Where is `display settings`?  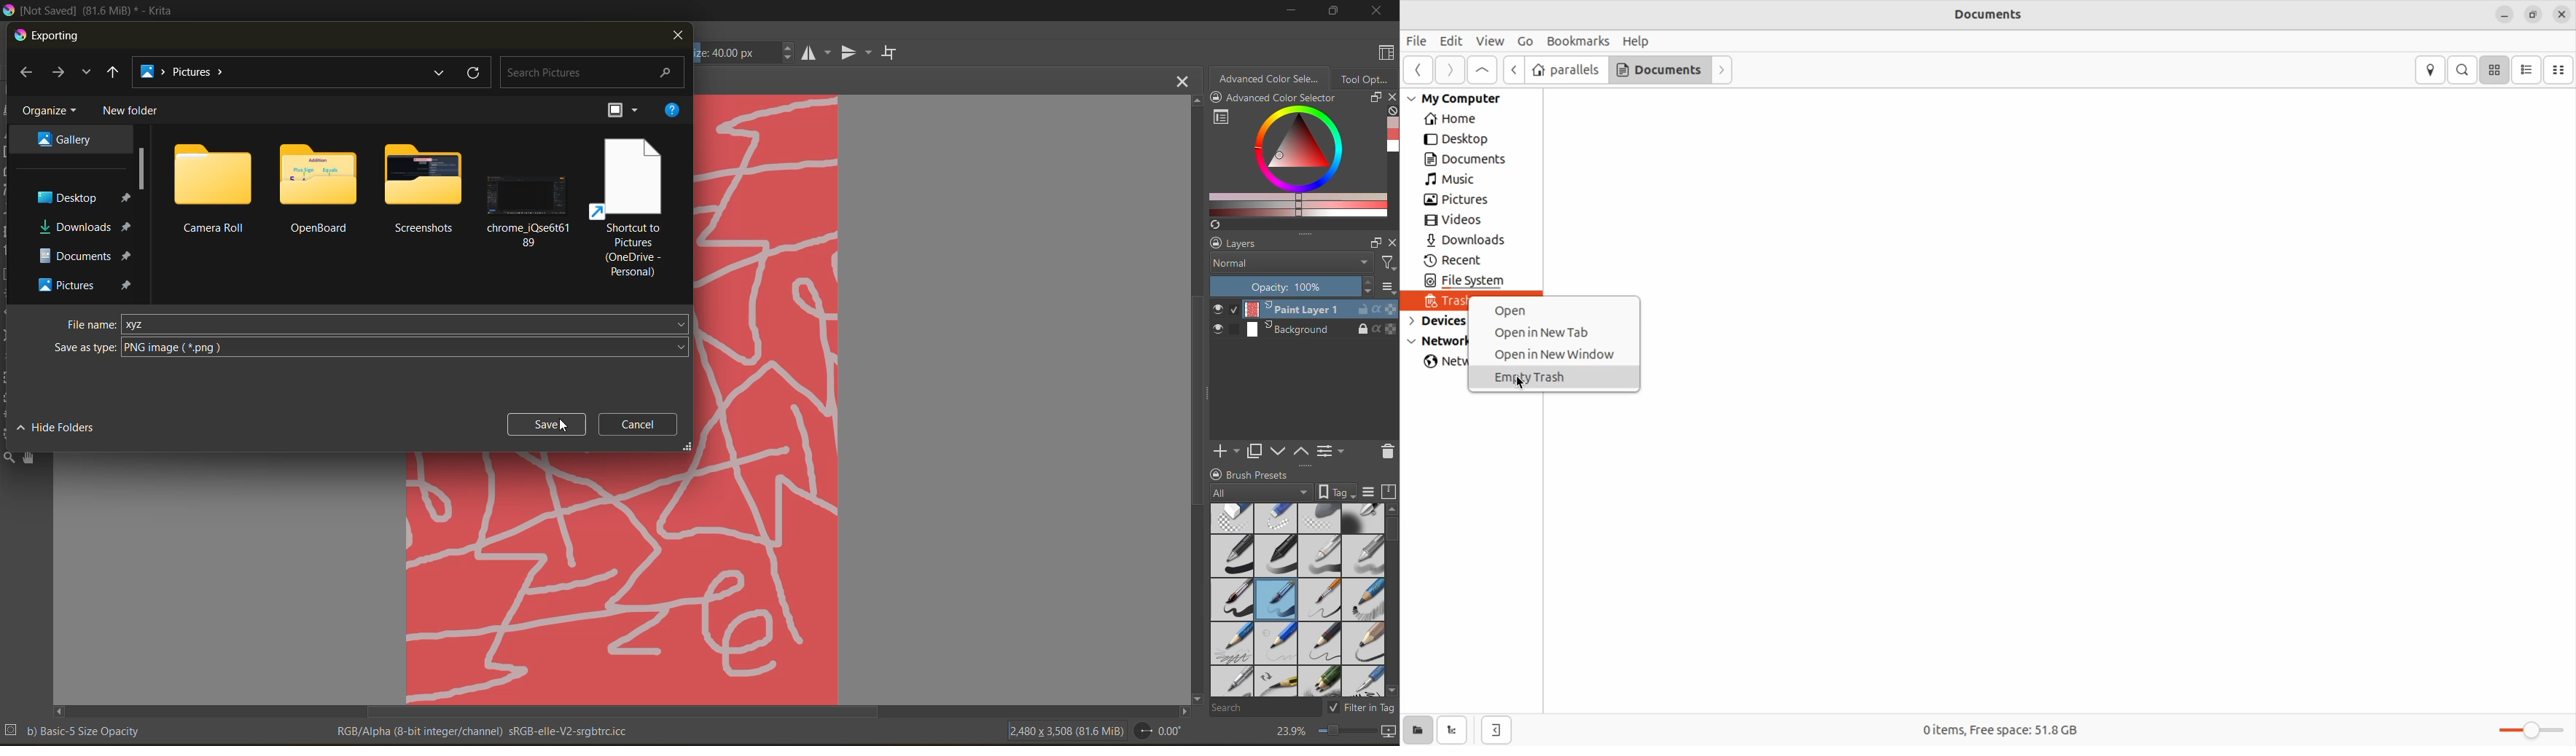
display settings is located at coordinates (1368, 492).